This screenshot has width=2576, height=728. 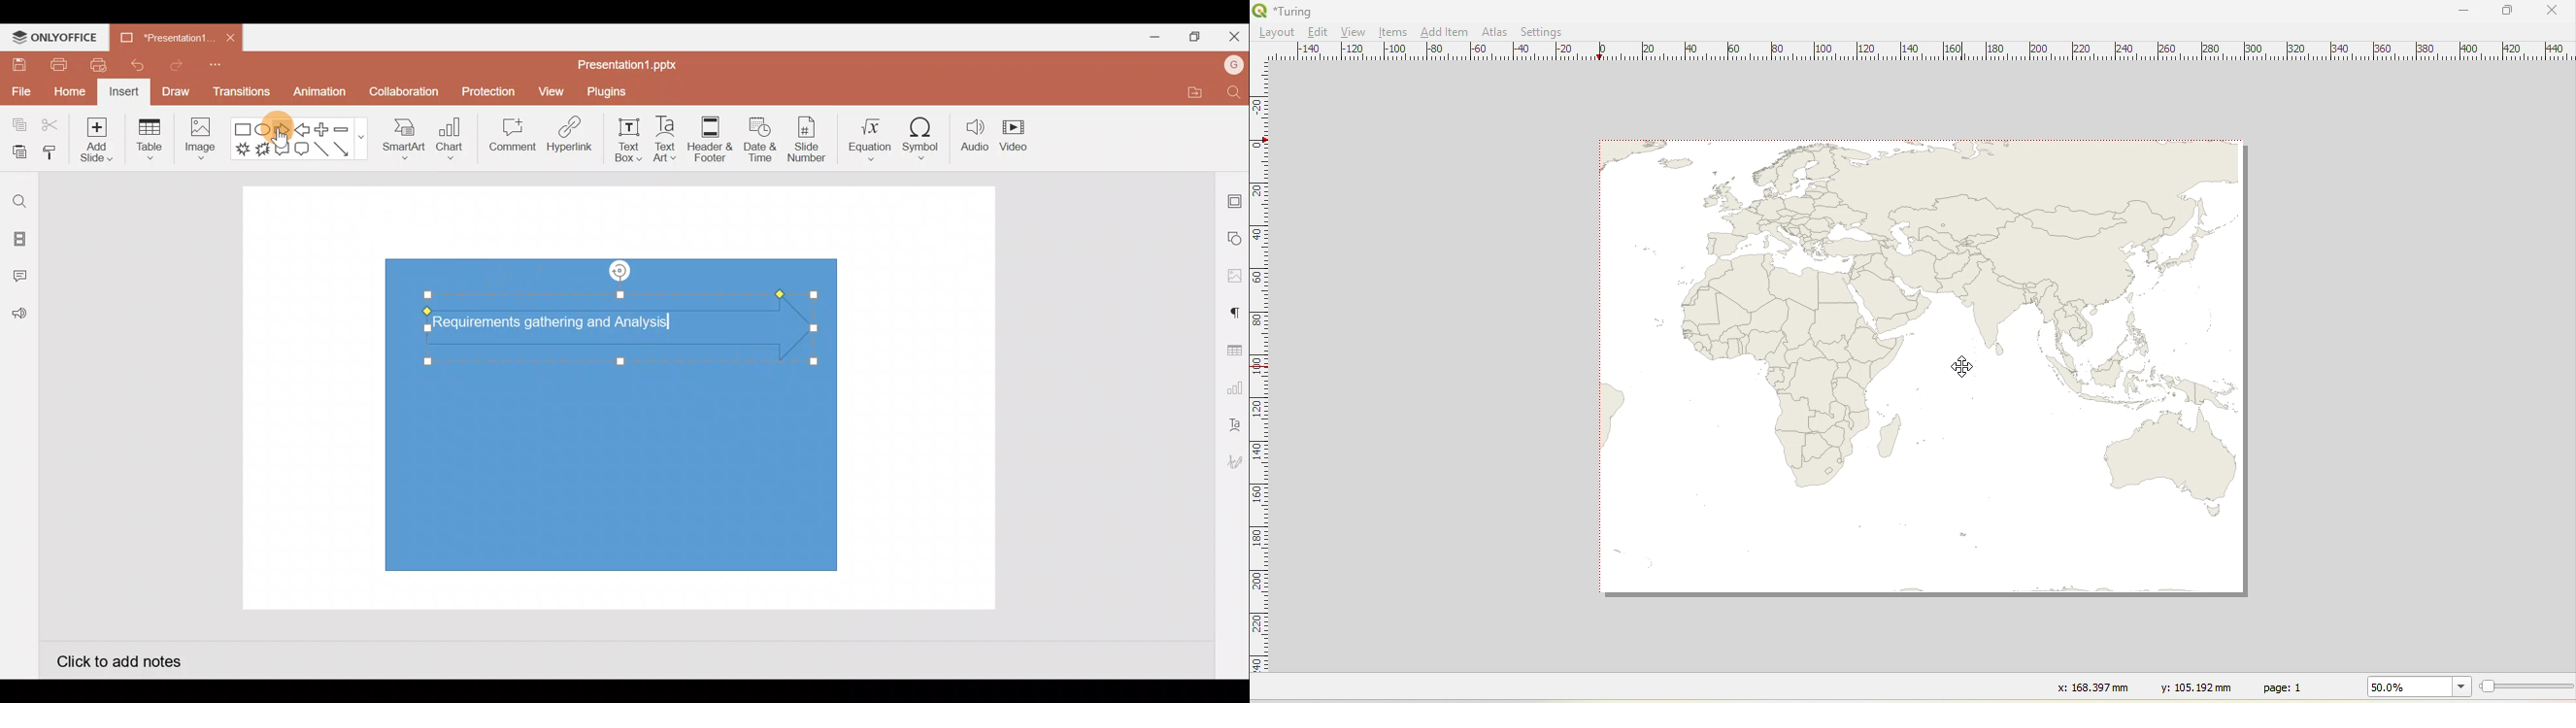 I want to click on Close document, so click(x=230, y=34).